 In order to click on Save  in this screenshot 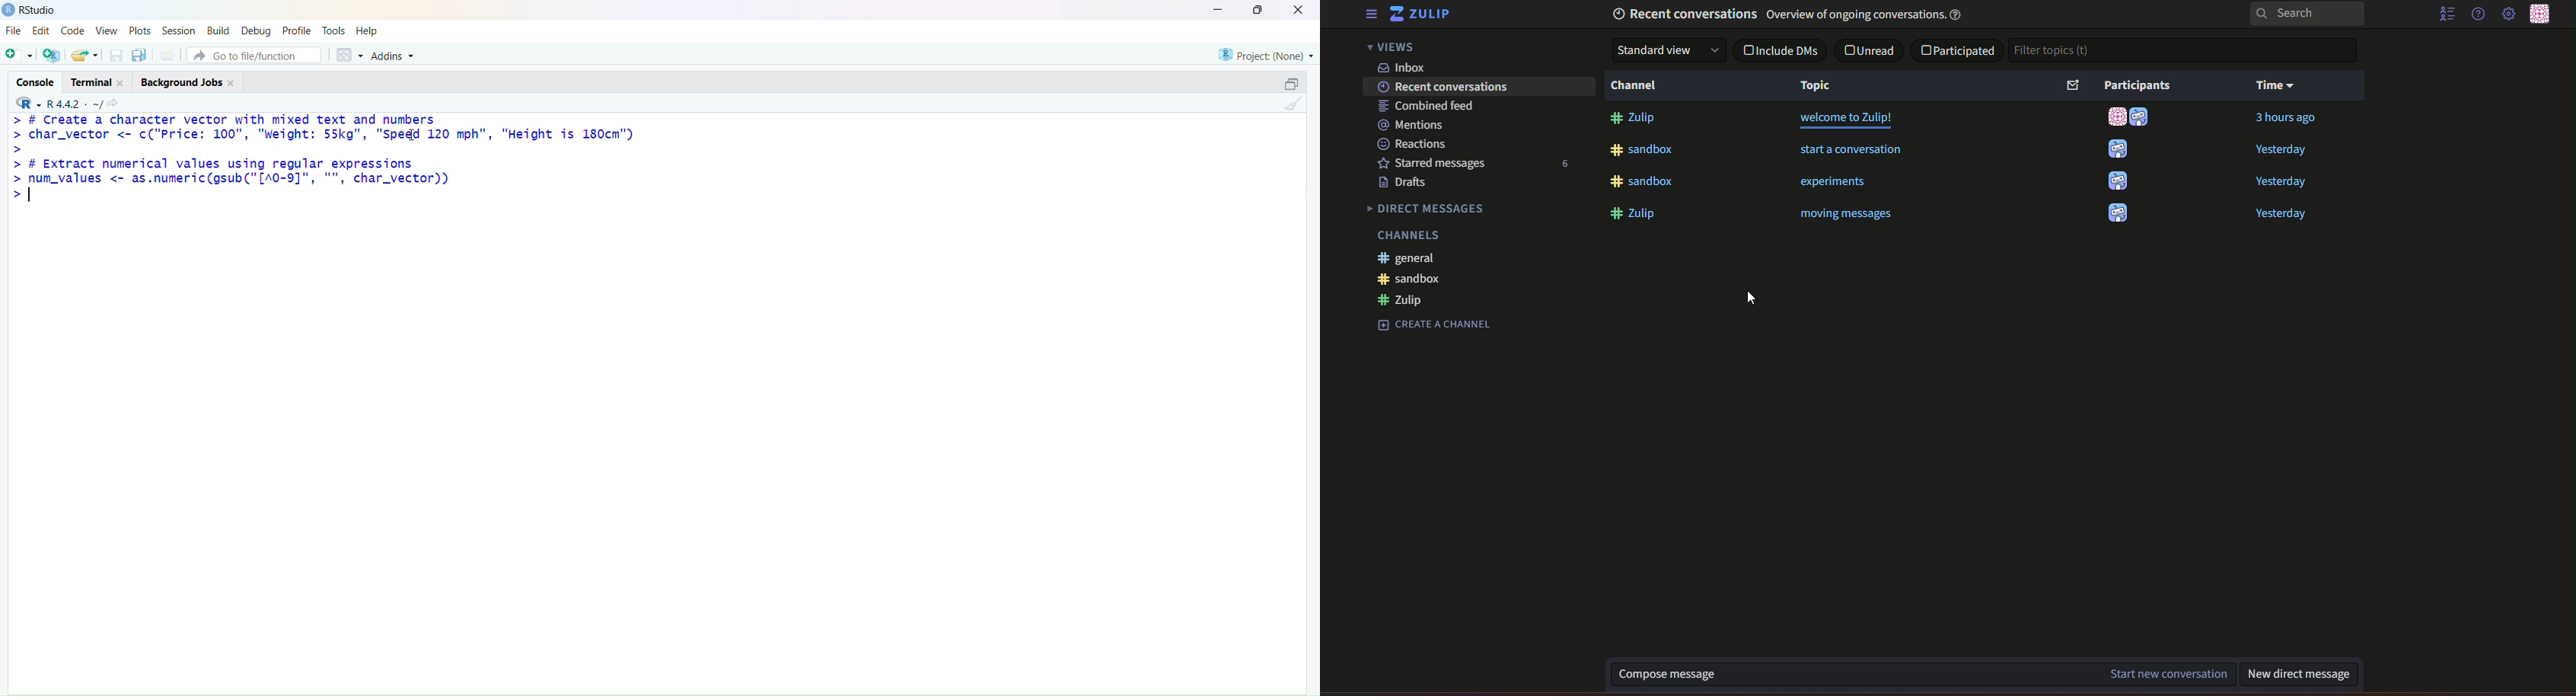, I will do `click(117, 55)`.